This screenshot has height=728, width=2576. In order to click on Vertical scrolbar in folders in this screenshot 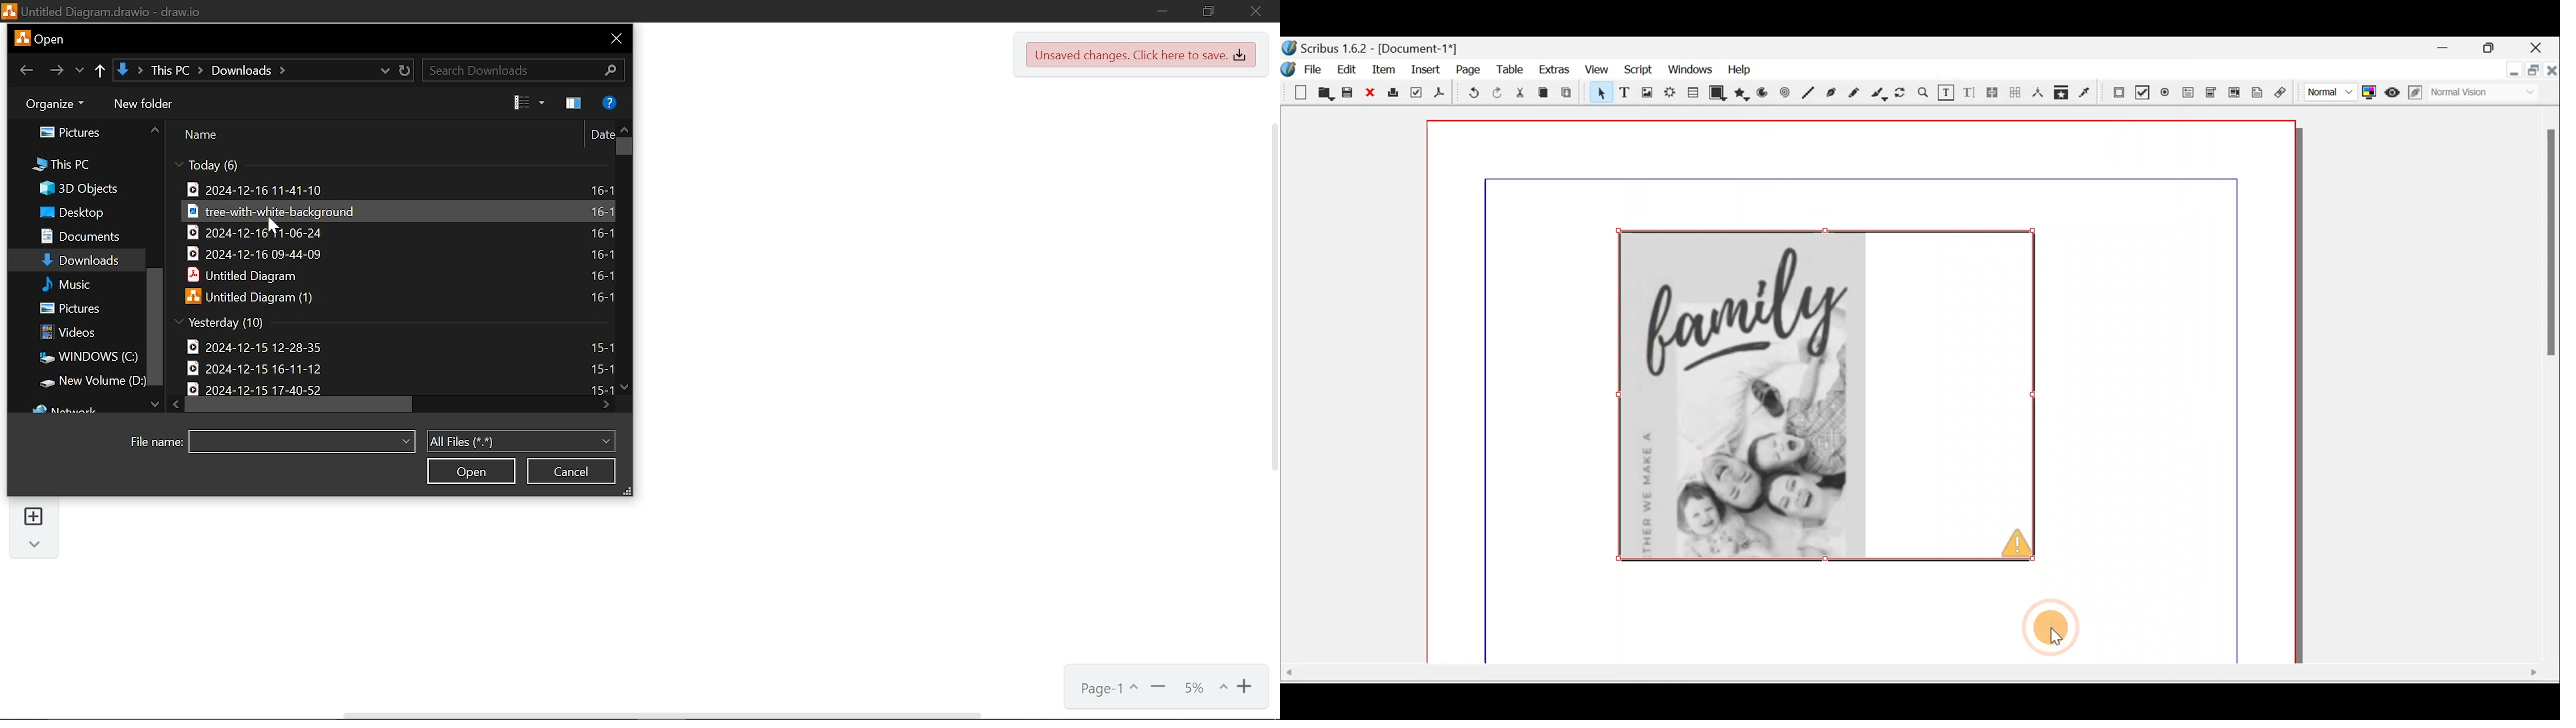, I will do `click(154, 326)`.